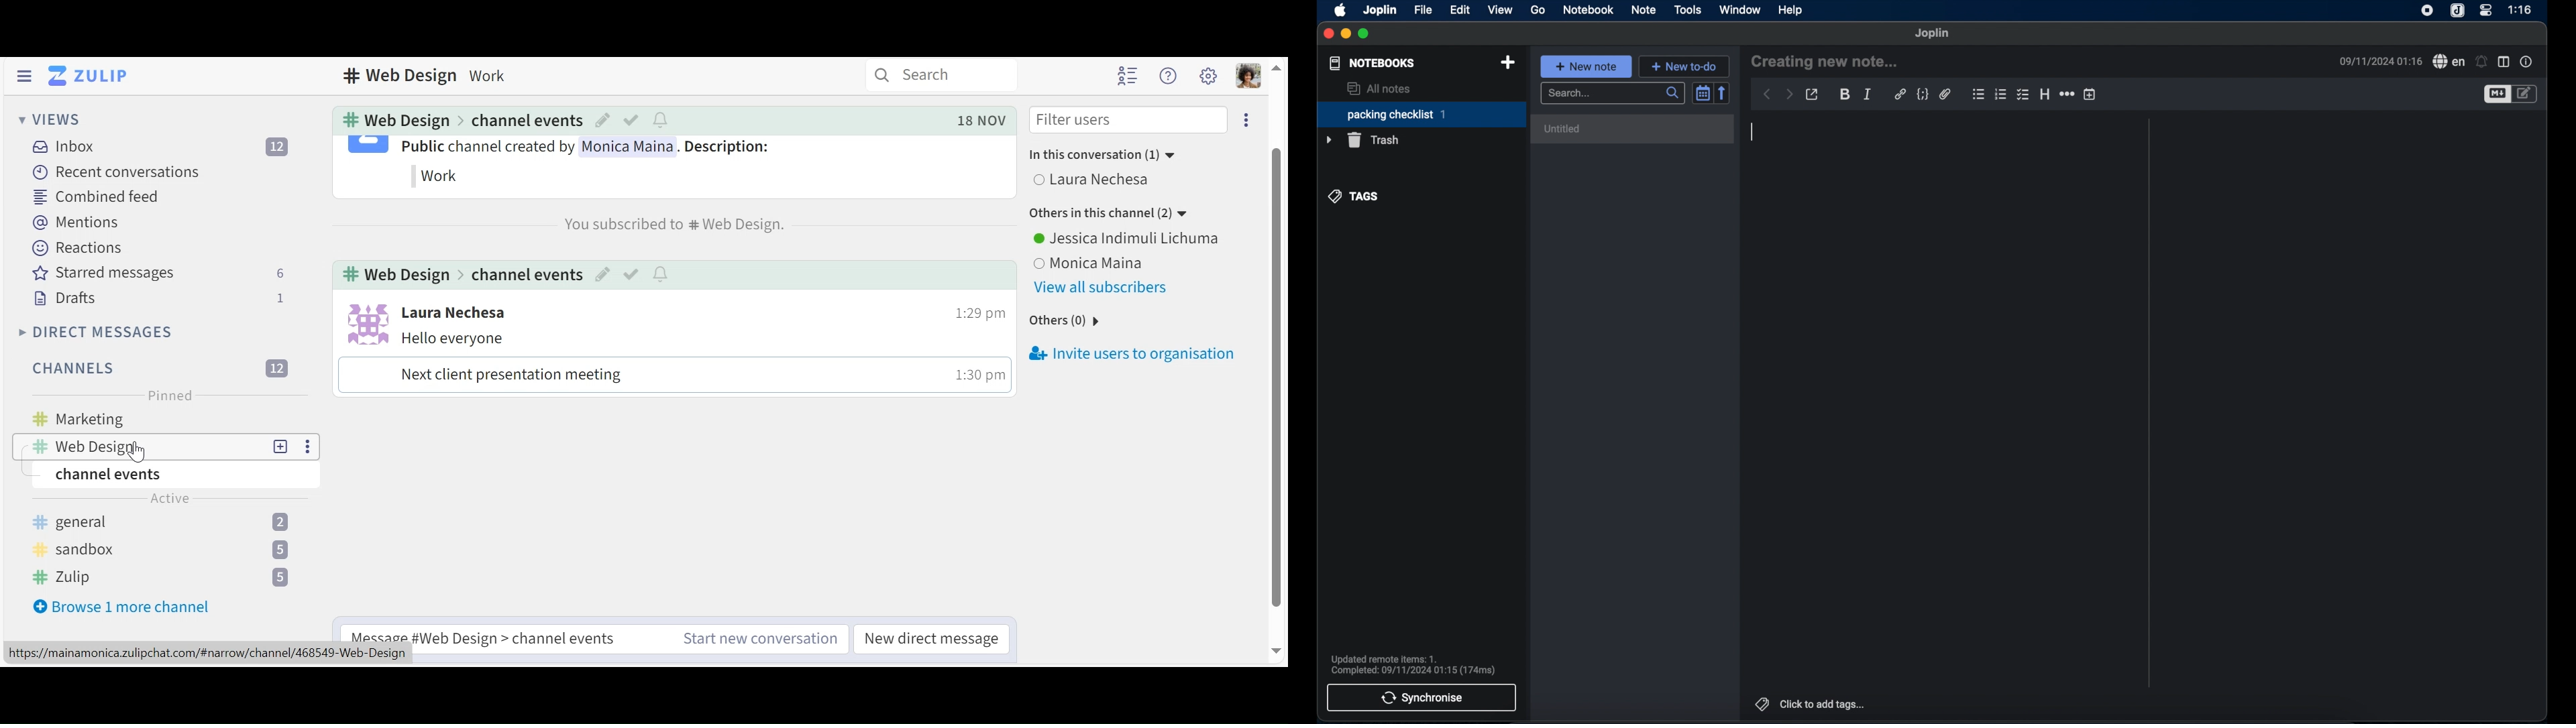 The image size is (2576, 728). Describe the element at coordinates (2090, 95) in the screenshot. I see `insert time` at that location.